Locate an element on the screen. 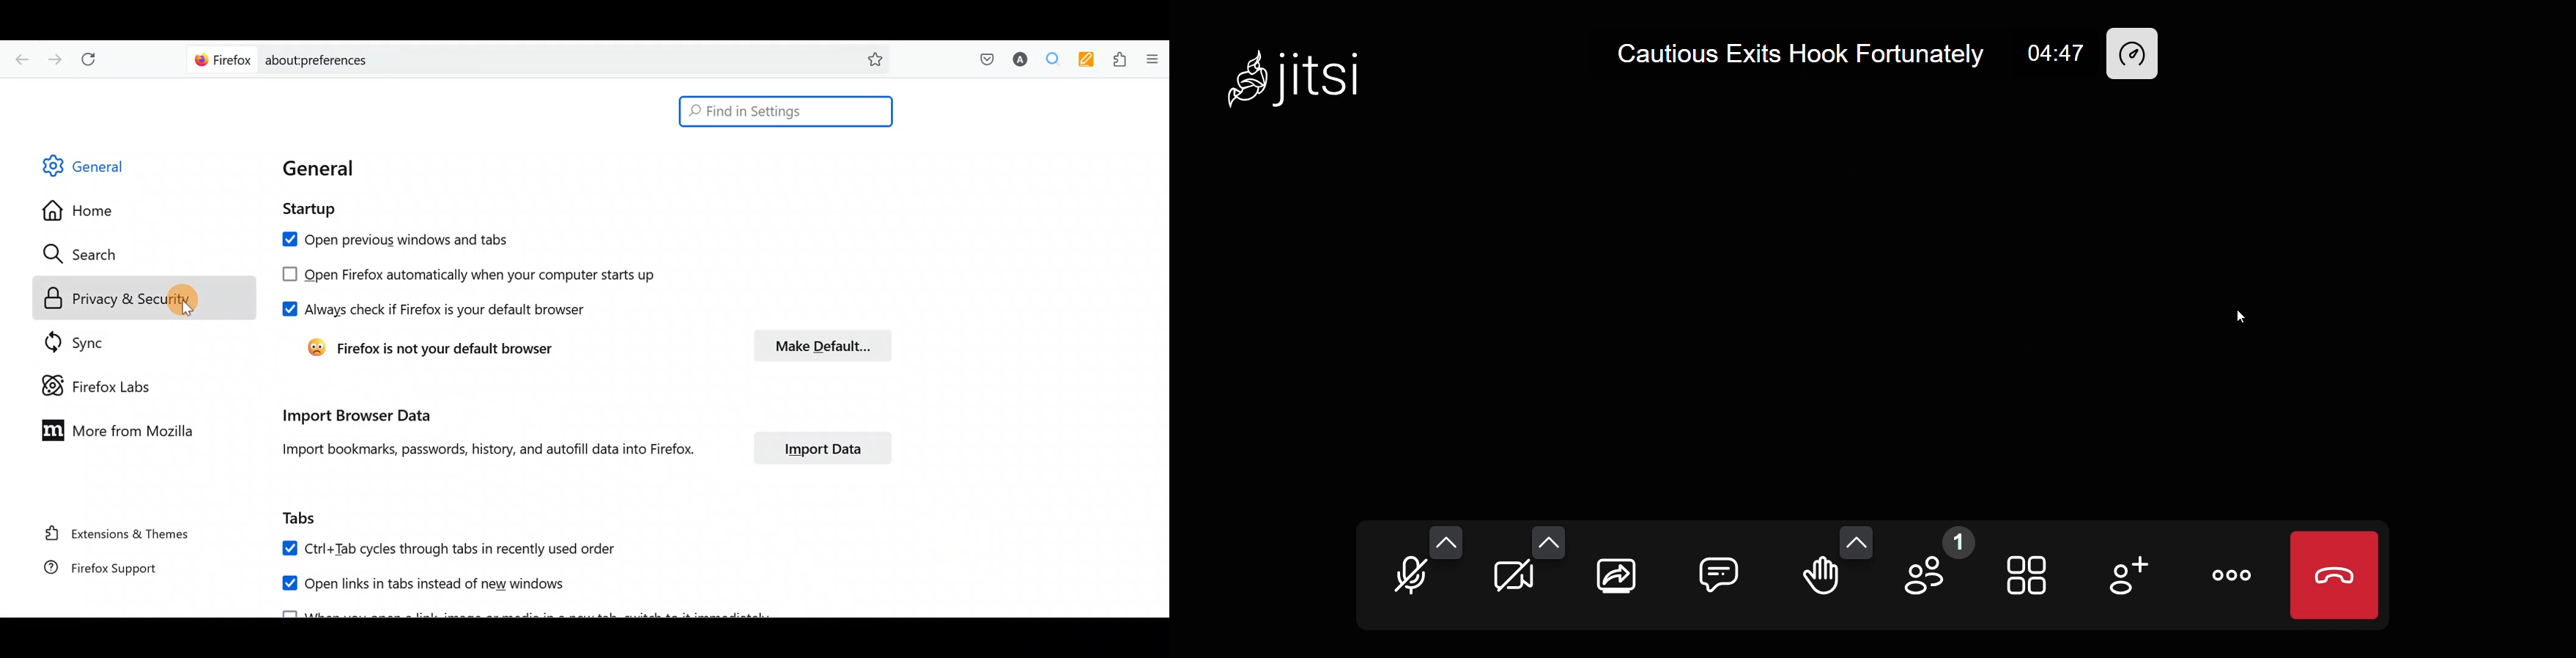 The width and height of the screenshot is (2576, 672). Reload current page is located at coordinates (93, 60).